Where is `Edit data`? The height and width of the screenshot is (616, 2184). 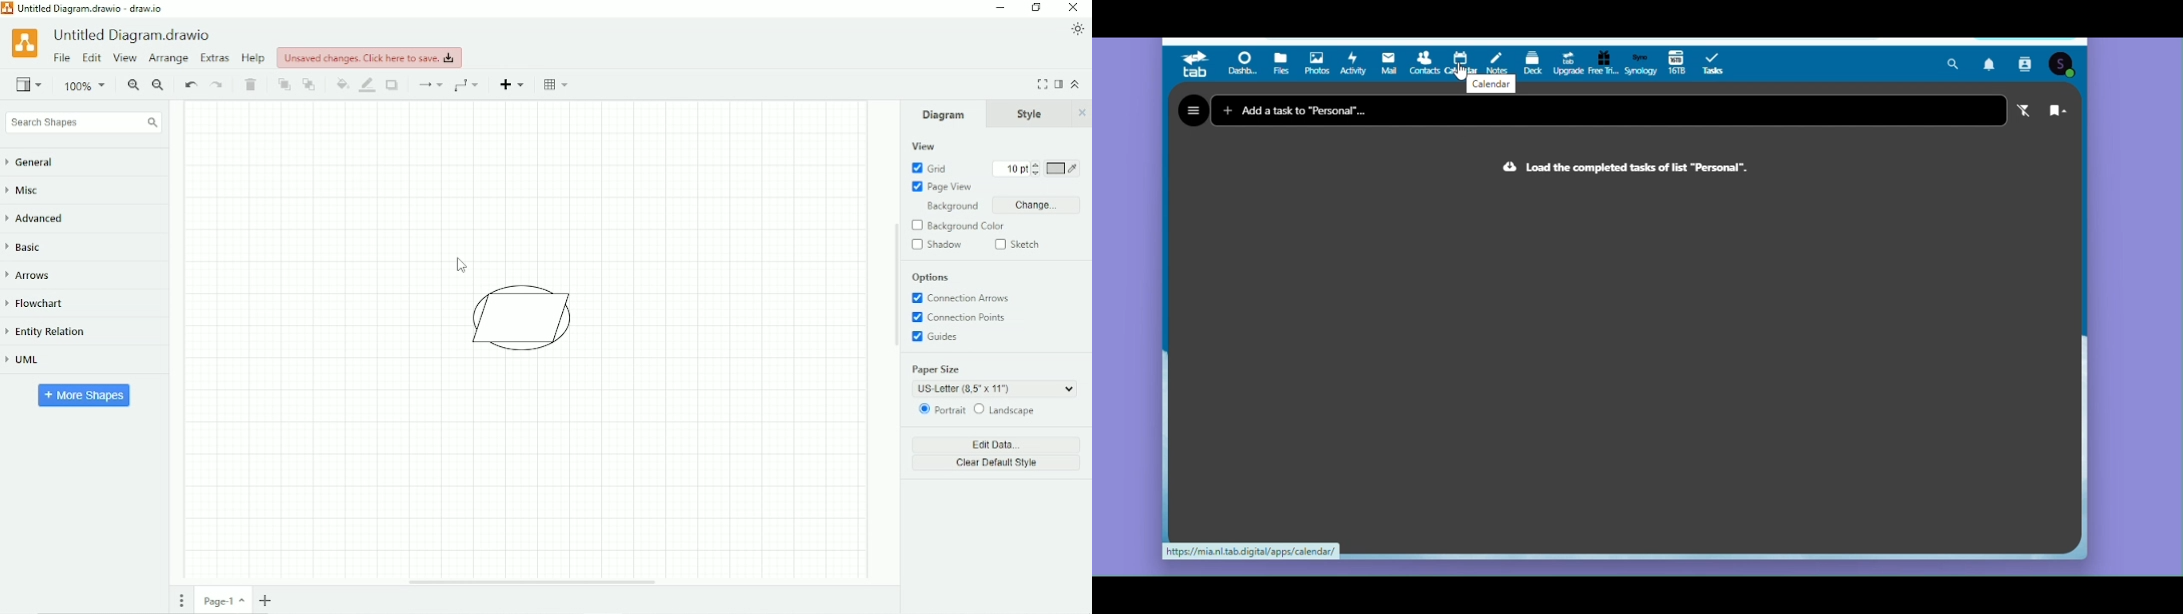
Edit data is located at coordinates (998, 444).